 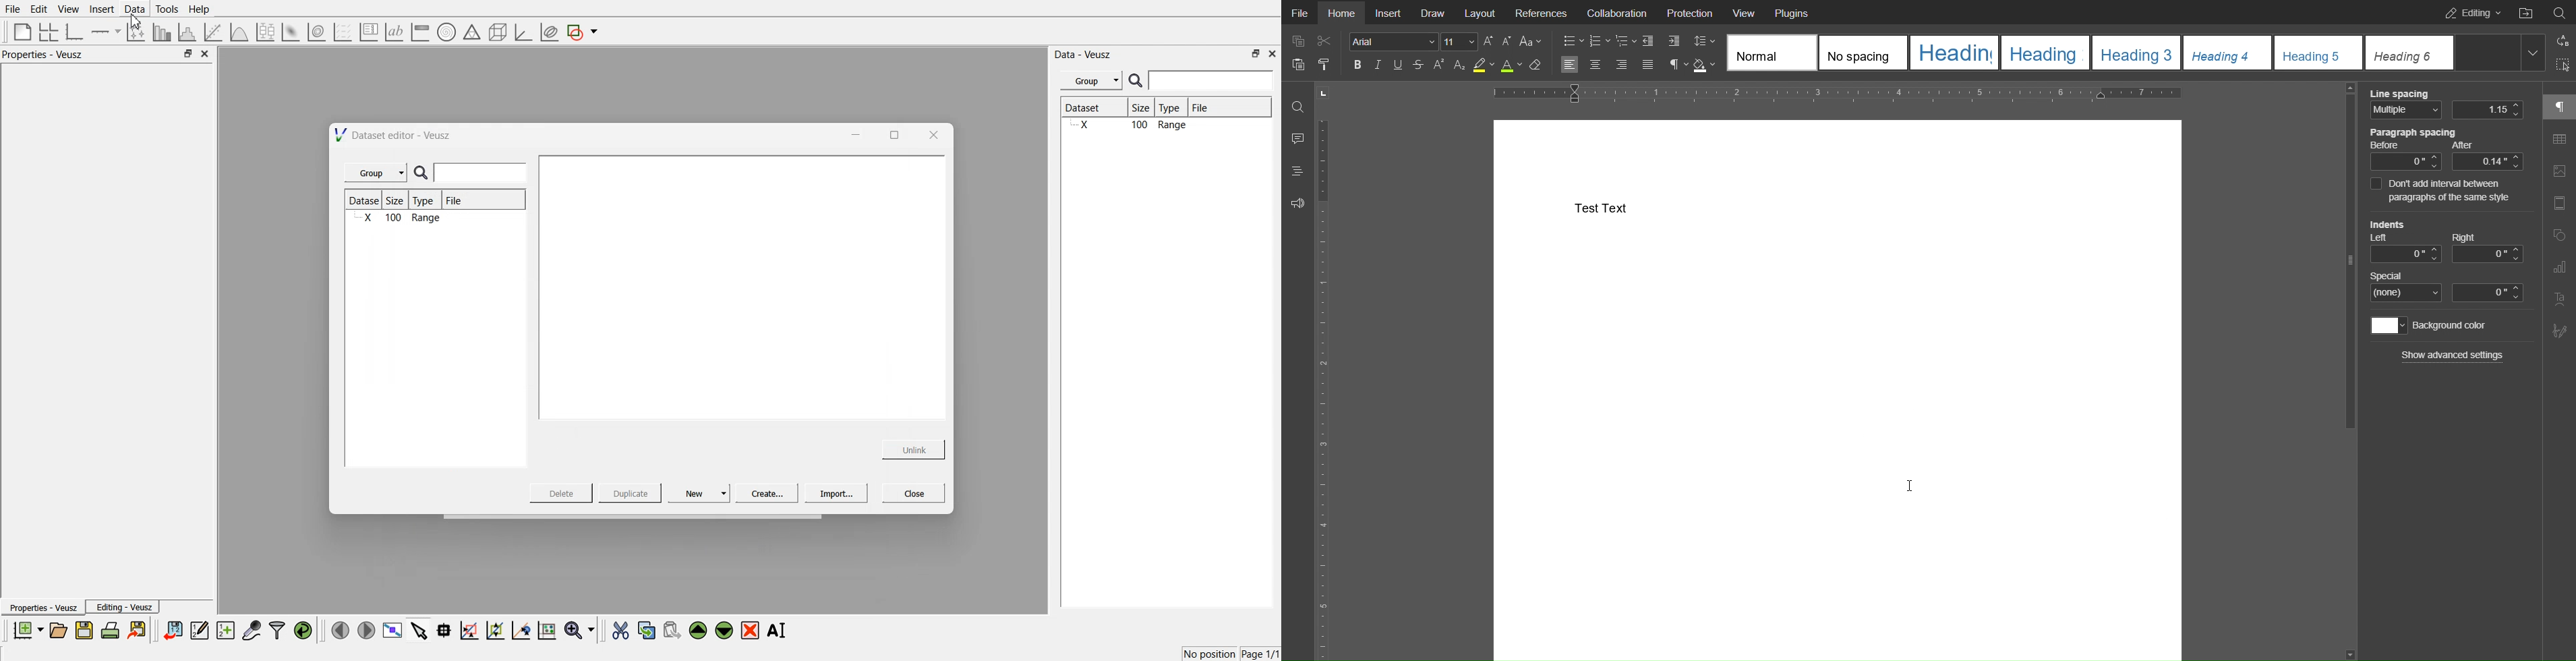 I want to click on Special, so click(x=2447, y=286).